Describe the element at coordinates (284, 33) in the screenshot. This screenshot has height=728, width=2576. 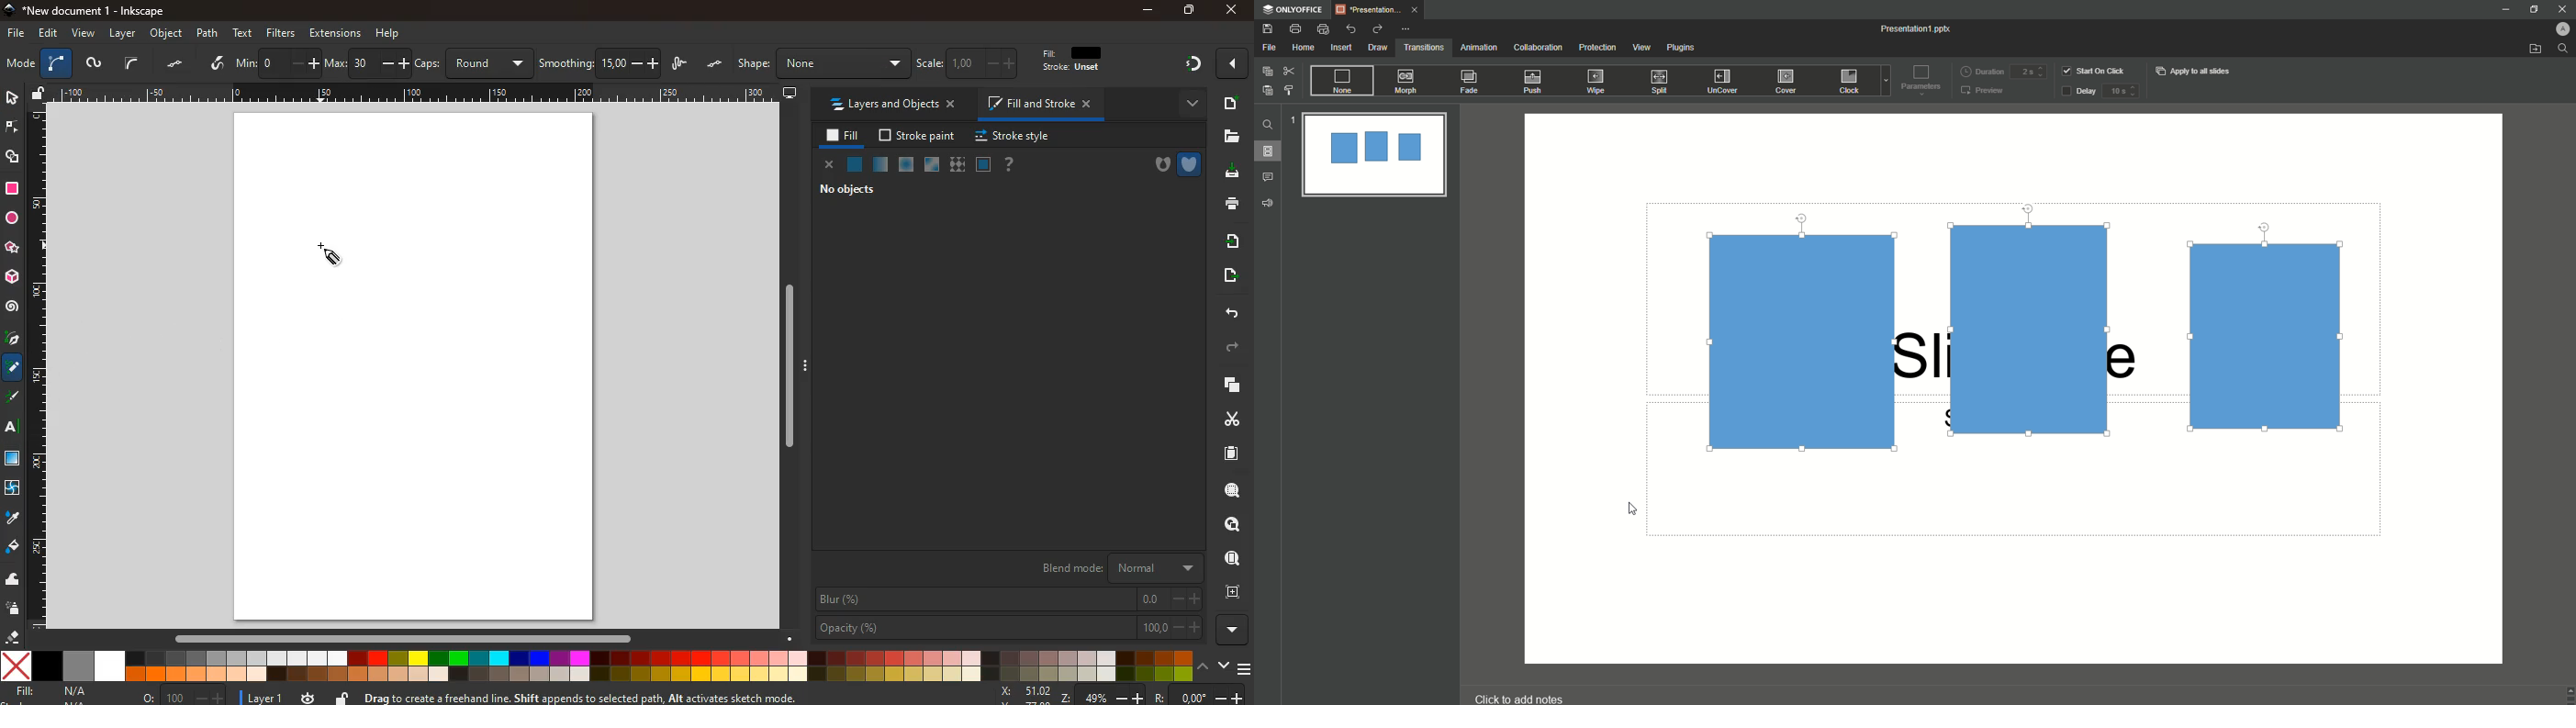
I see `filters` at that location.